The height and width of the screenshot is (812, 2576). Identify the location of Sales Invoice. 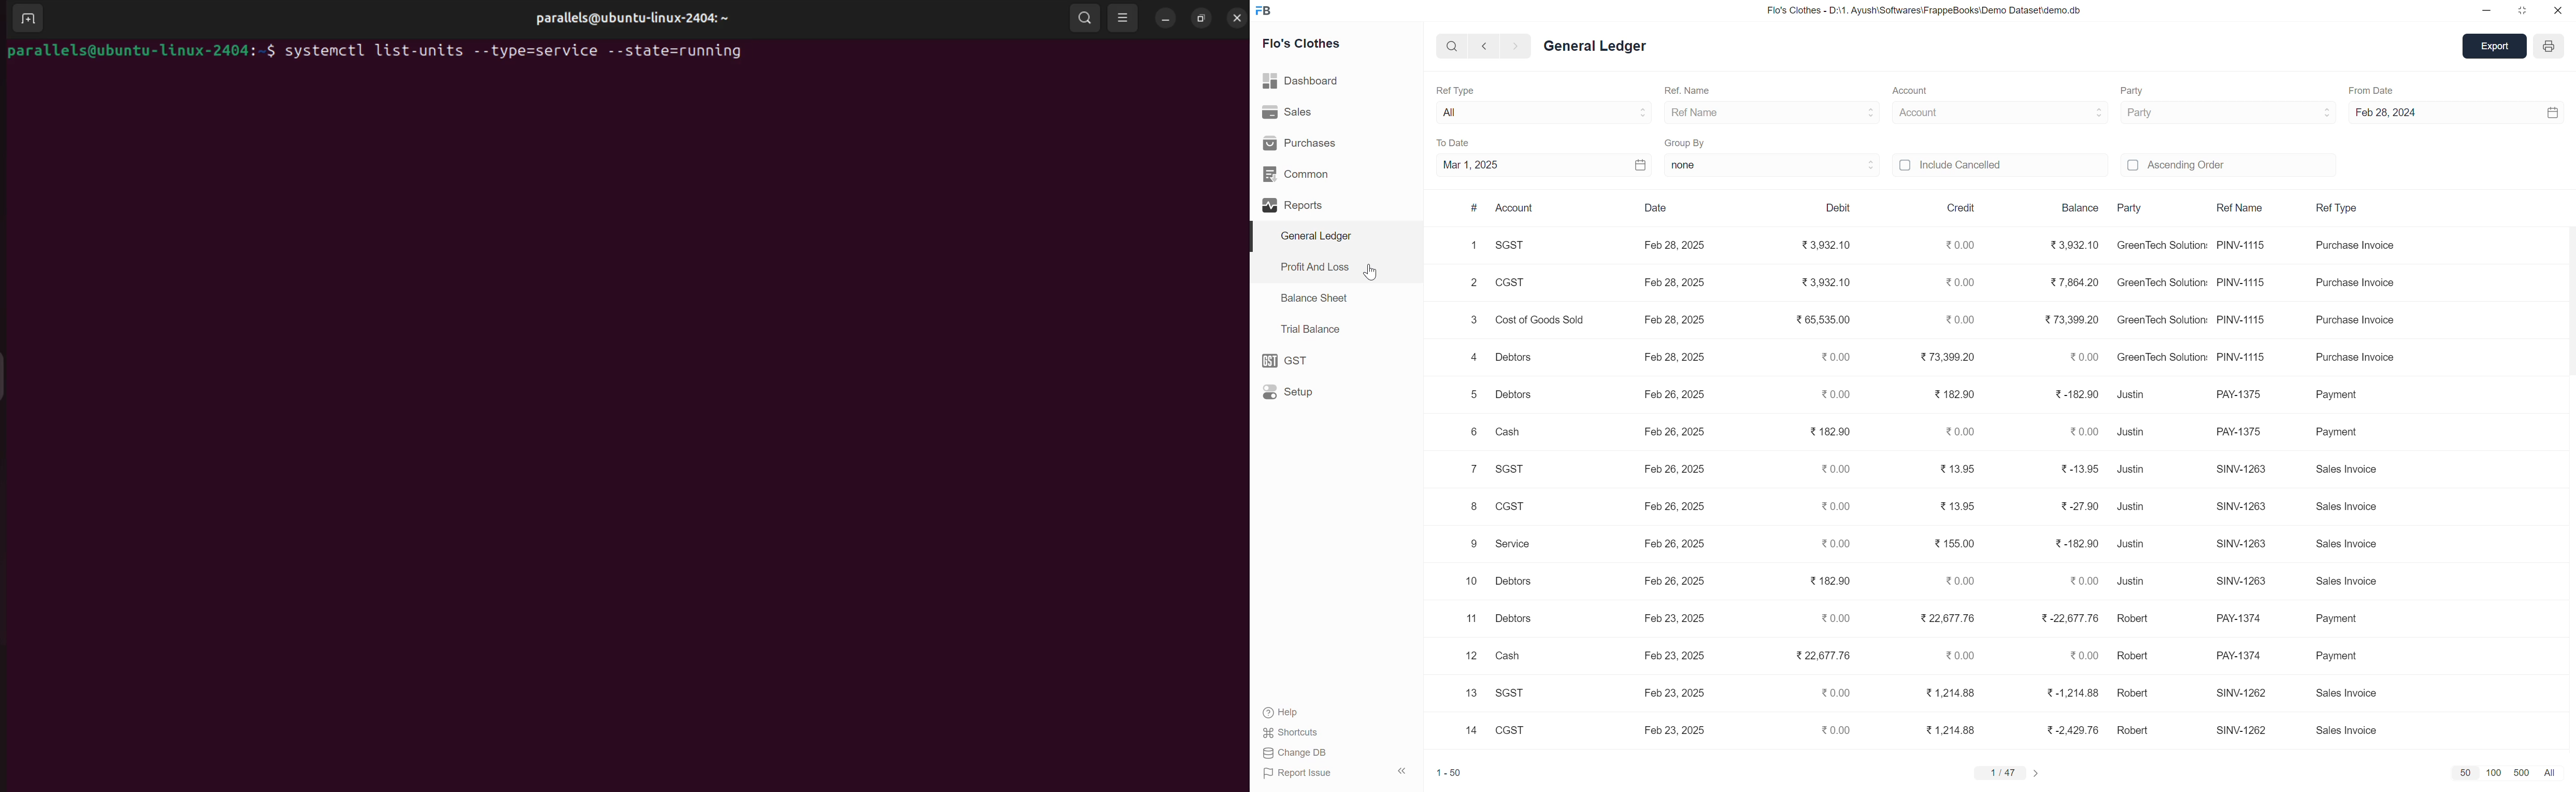
(2337, 729).